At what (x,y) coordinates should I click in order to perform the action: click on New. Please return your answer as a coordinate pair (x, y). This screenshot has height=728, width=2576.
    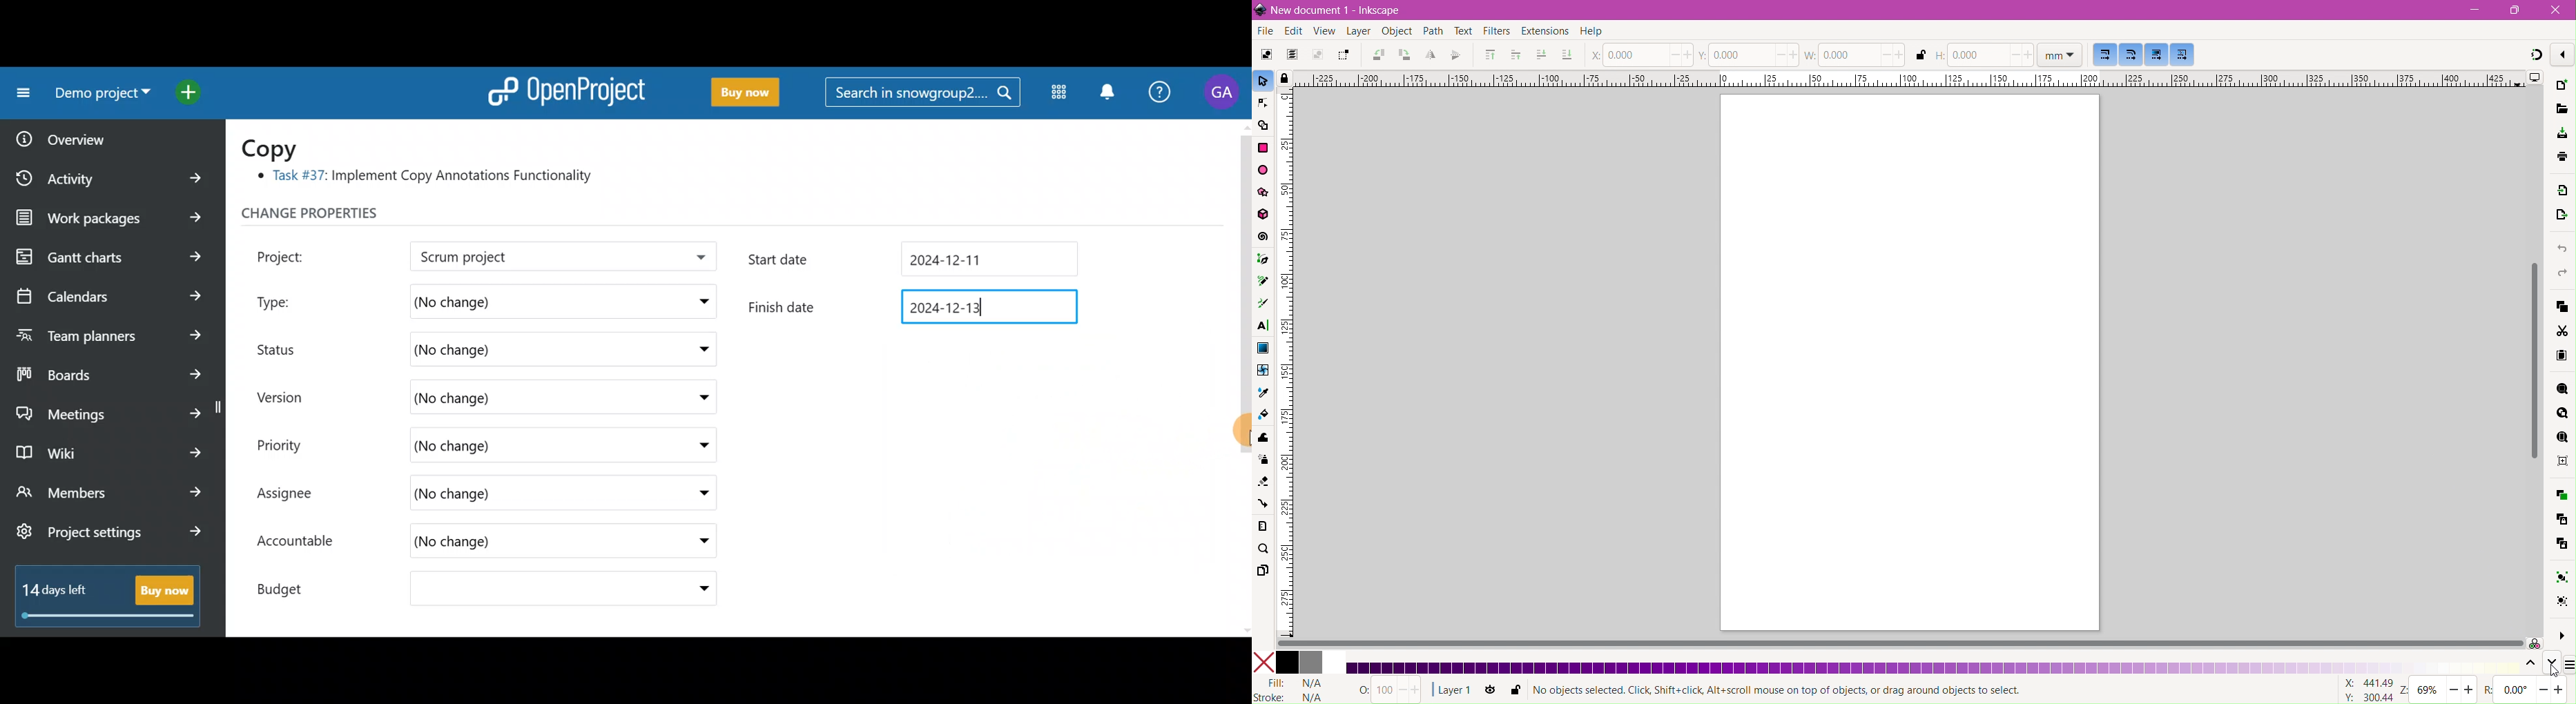
    Looking at the image, I should click on (2561, 86).